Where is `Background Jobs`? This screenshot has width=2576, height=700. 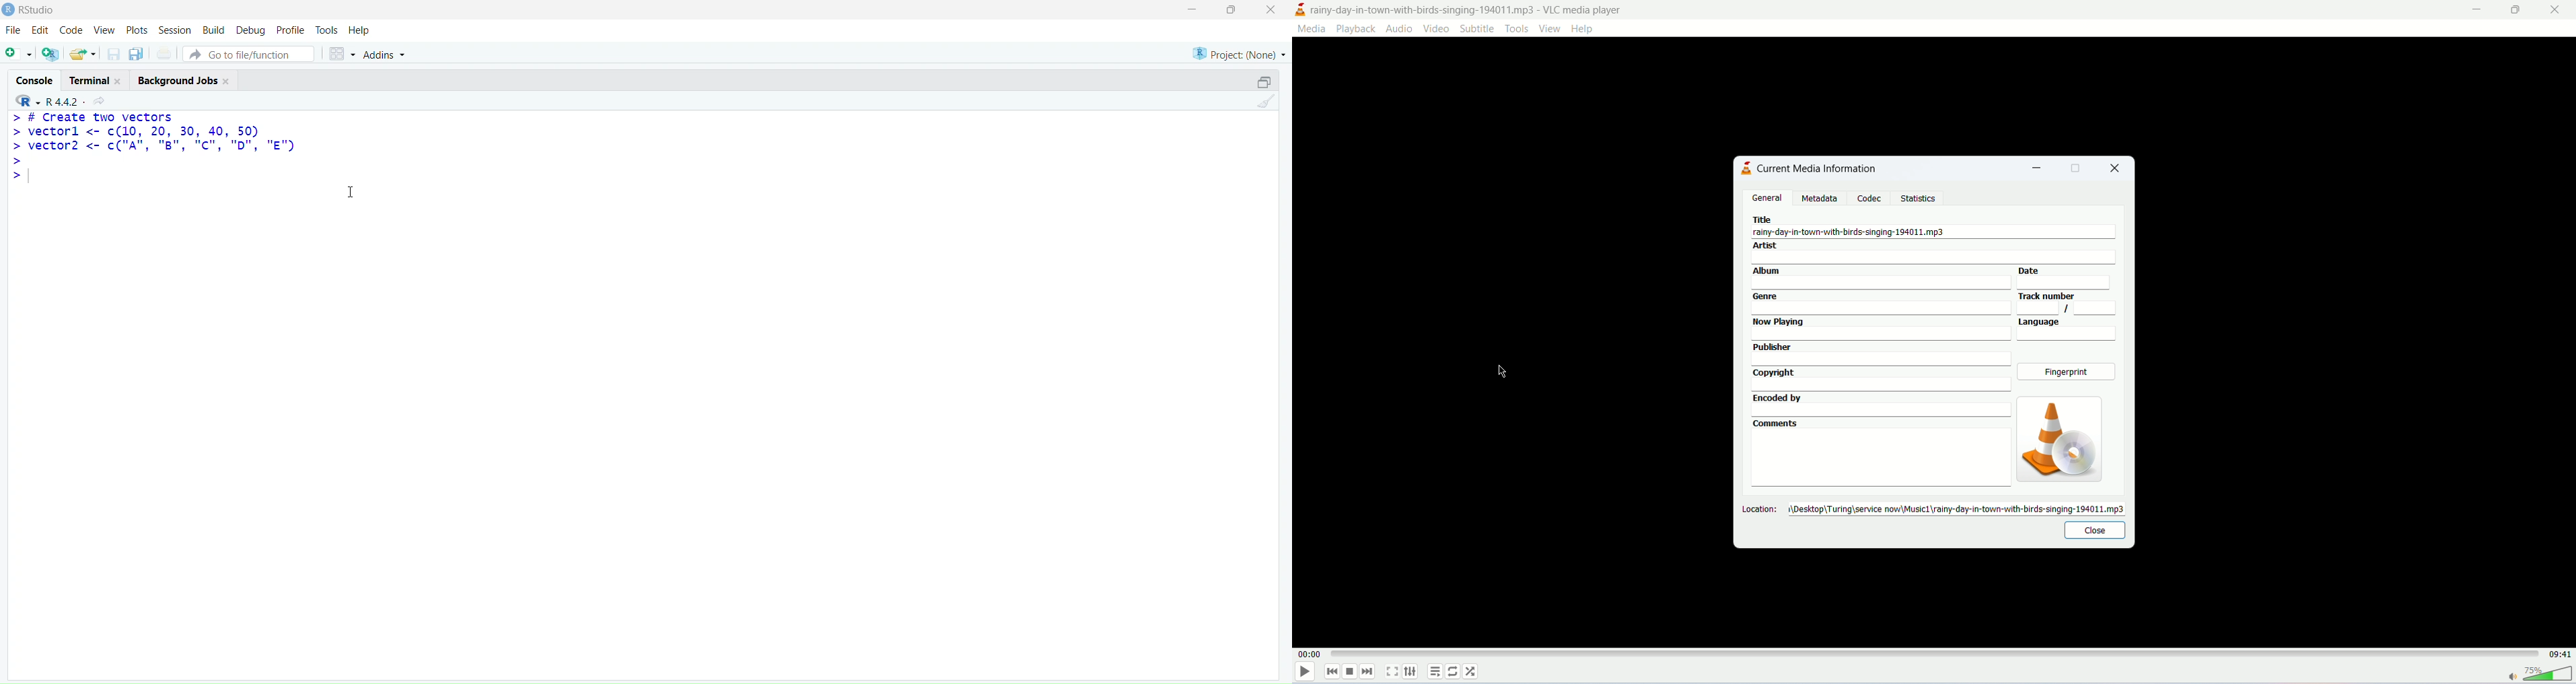 Background Jobs is located at coordinates (183, 80).